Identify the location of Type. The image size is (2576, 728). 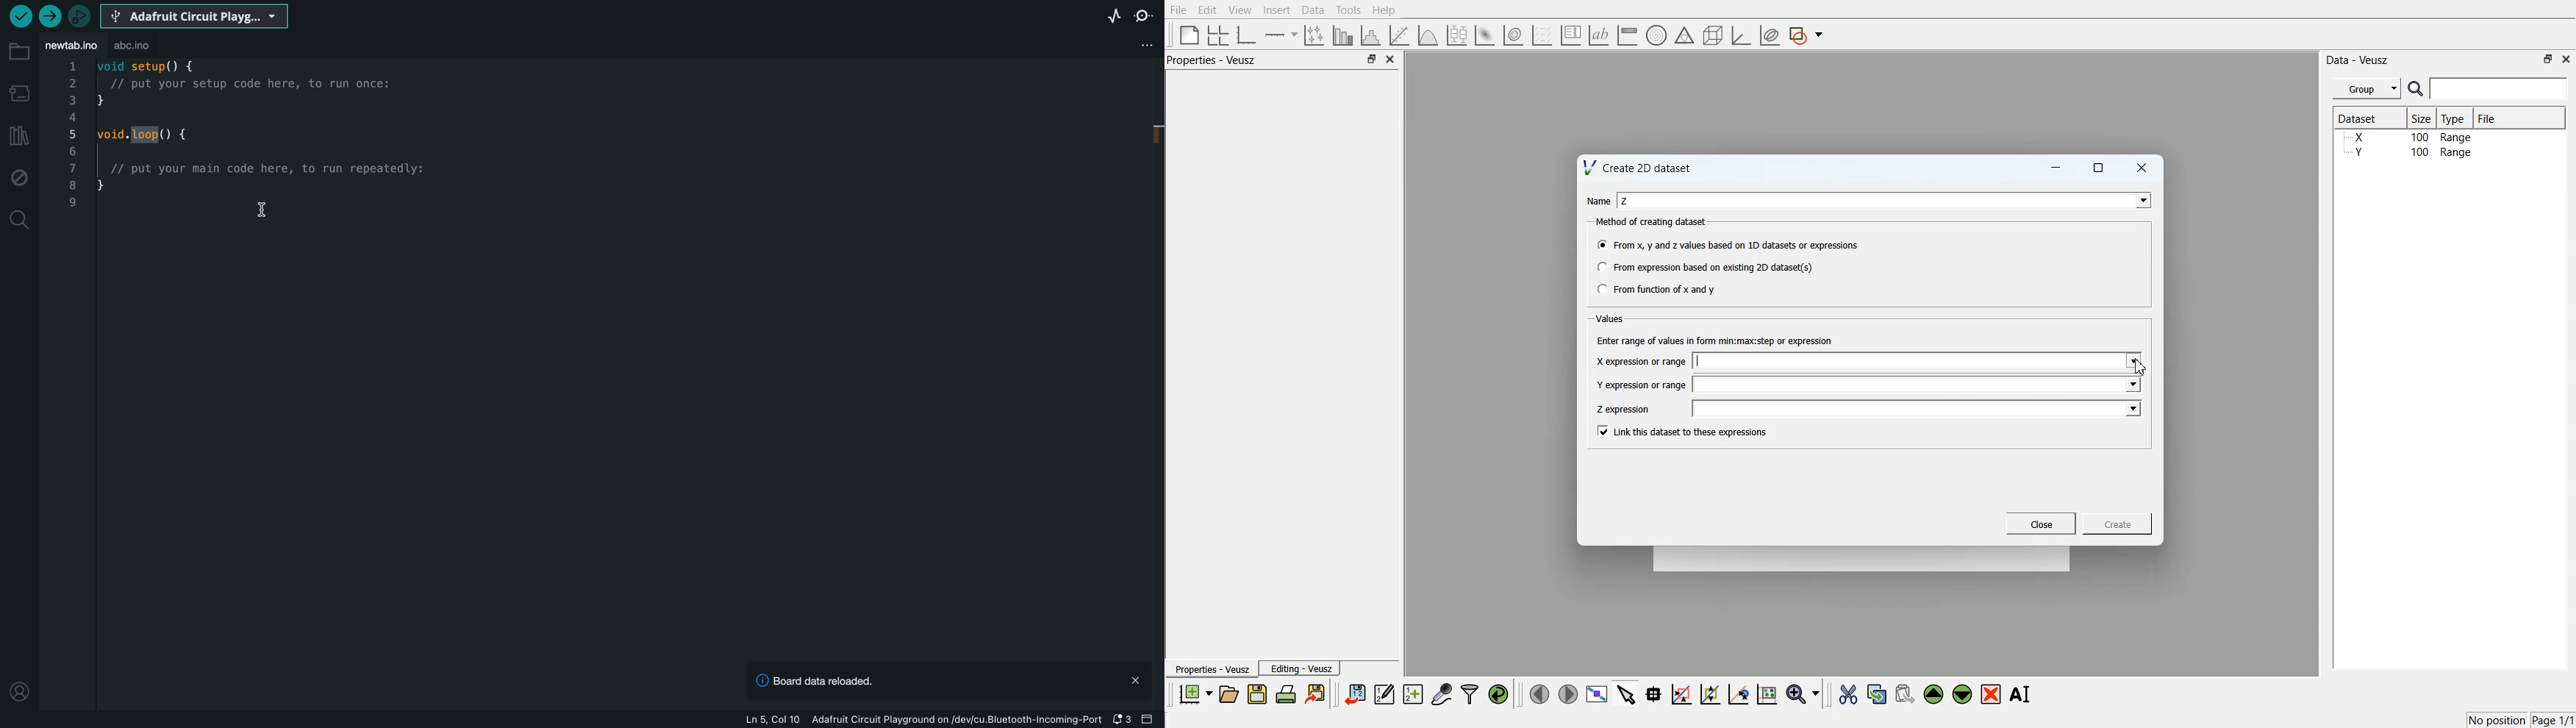
(2455, 118).